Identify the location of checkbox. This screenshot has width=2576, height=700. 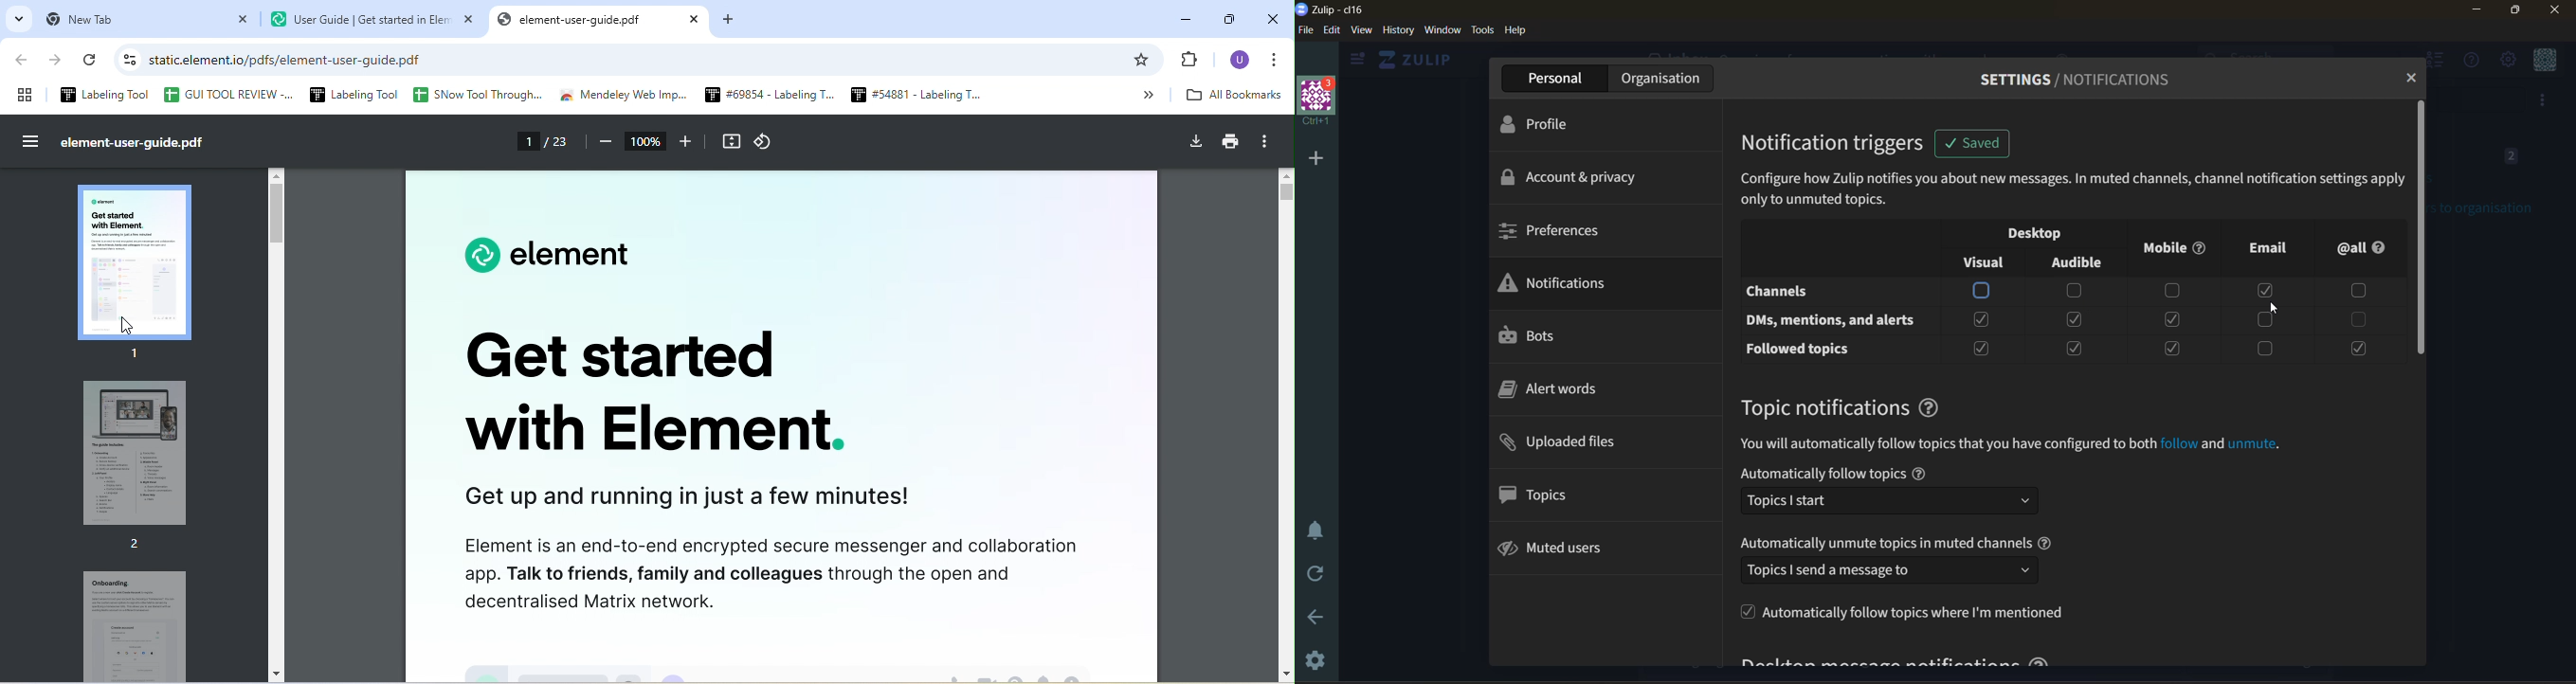
(2354, 290).